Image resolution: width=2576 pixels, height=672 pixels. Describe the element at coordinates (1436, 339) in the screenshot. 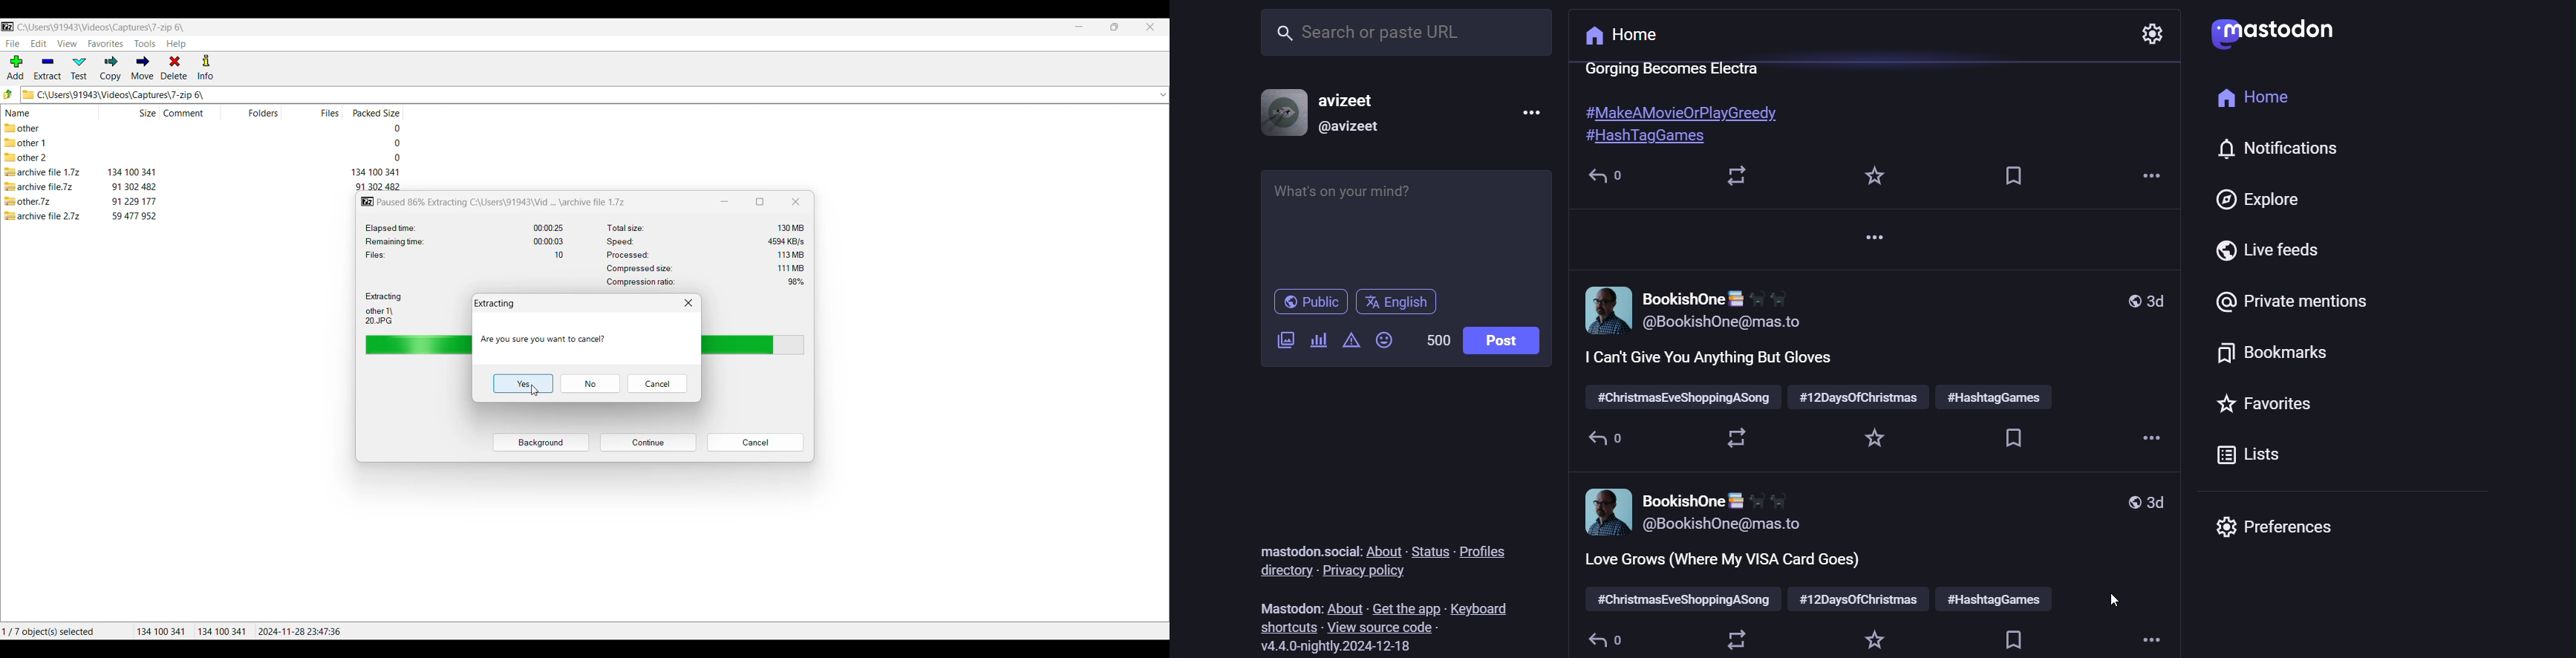

I see `word limit` at that location.